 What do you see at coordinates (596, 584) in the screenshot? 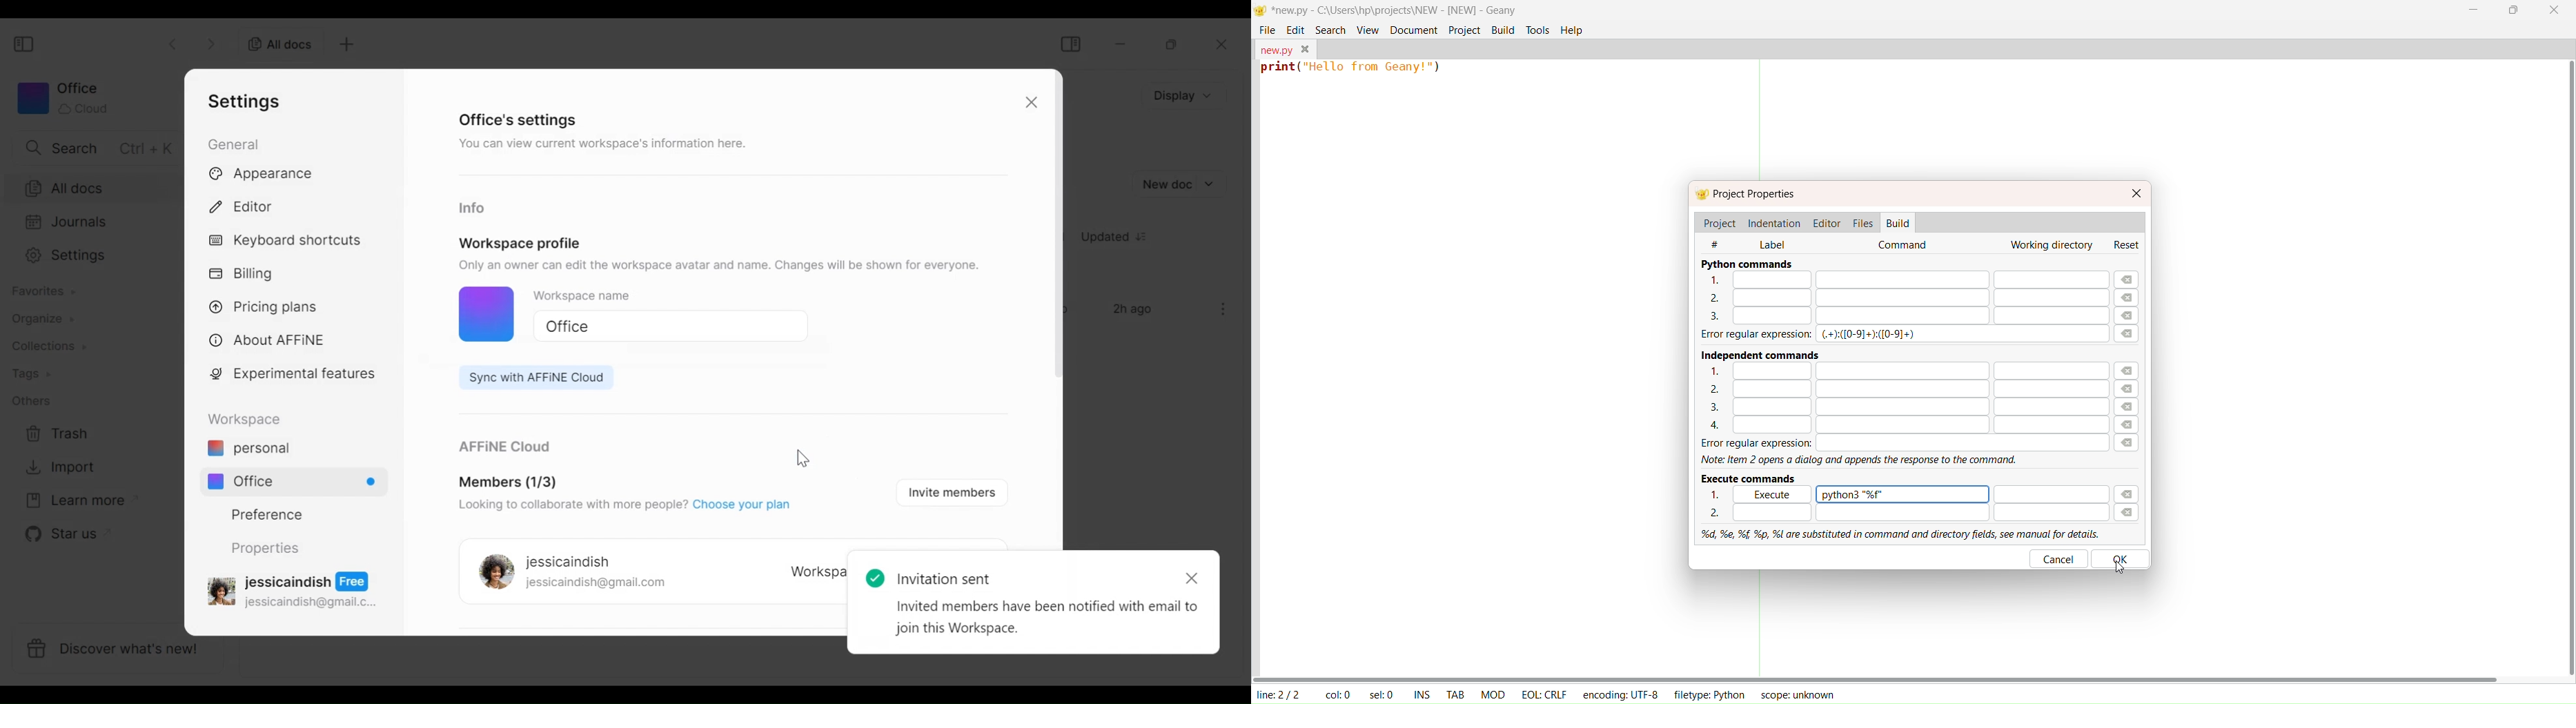
I see `jessicaindish@gmail.com` at bounding box center [596, 584].